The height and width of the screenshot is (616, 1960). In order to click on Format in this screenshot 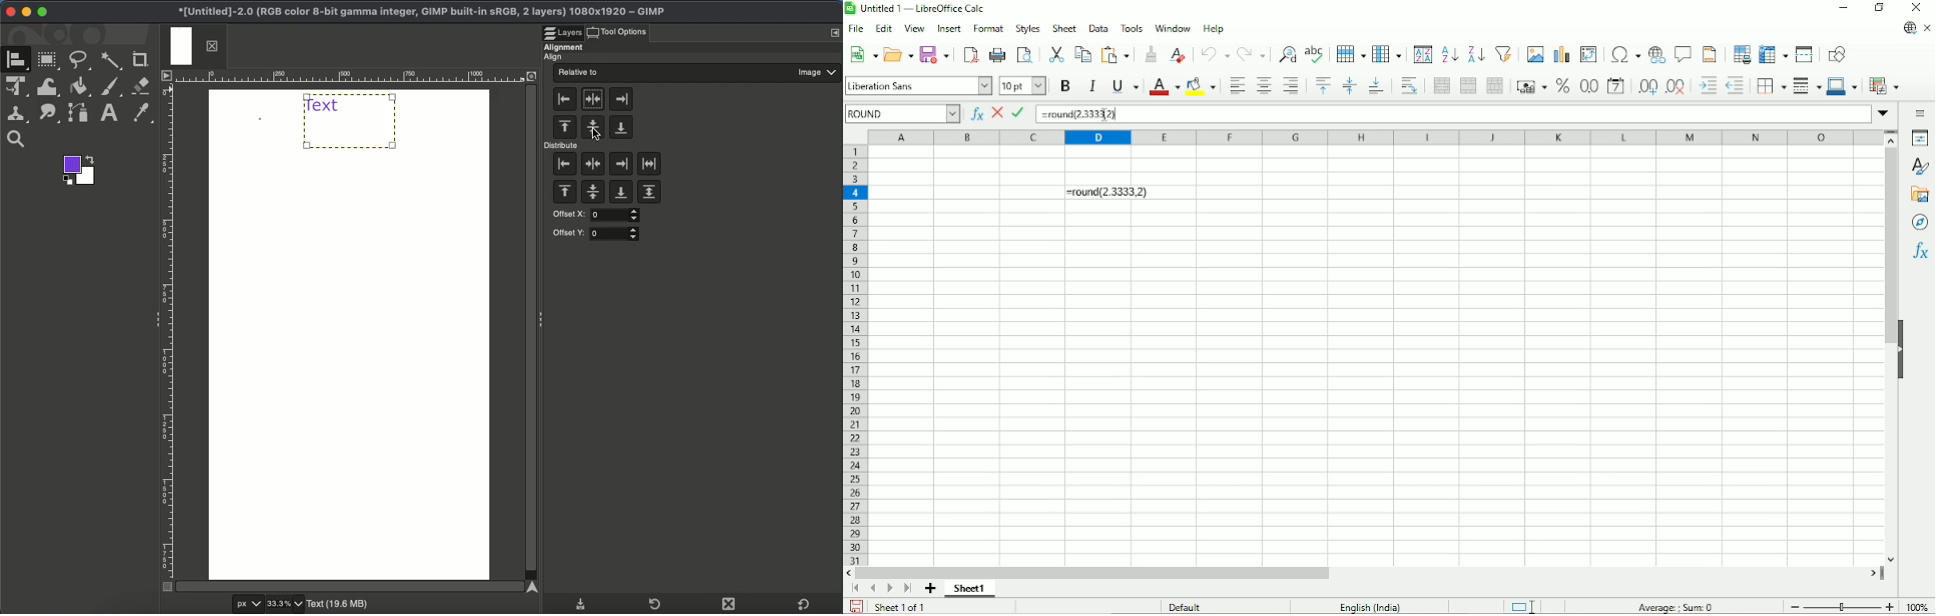, I will do `click(989, 28)`.